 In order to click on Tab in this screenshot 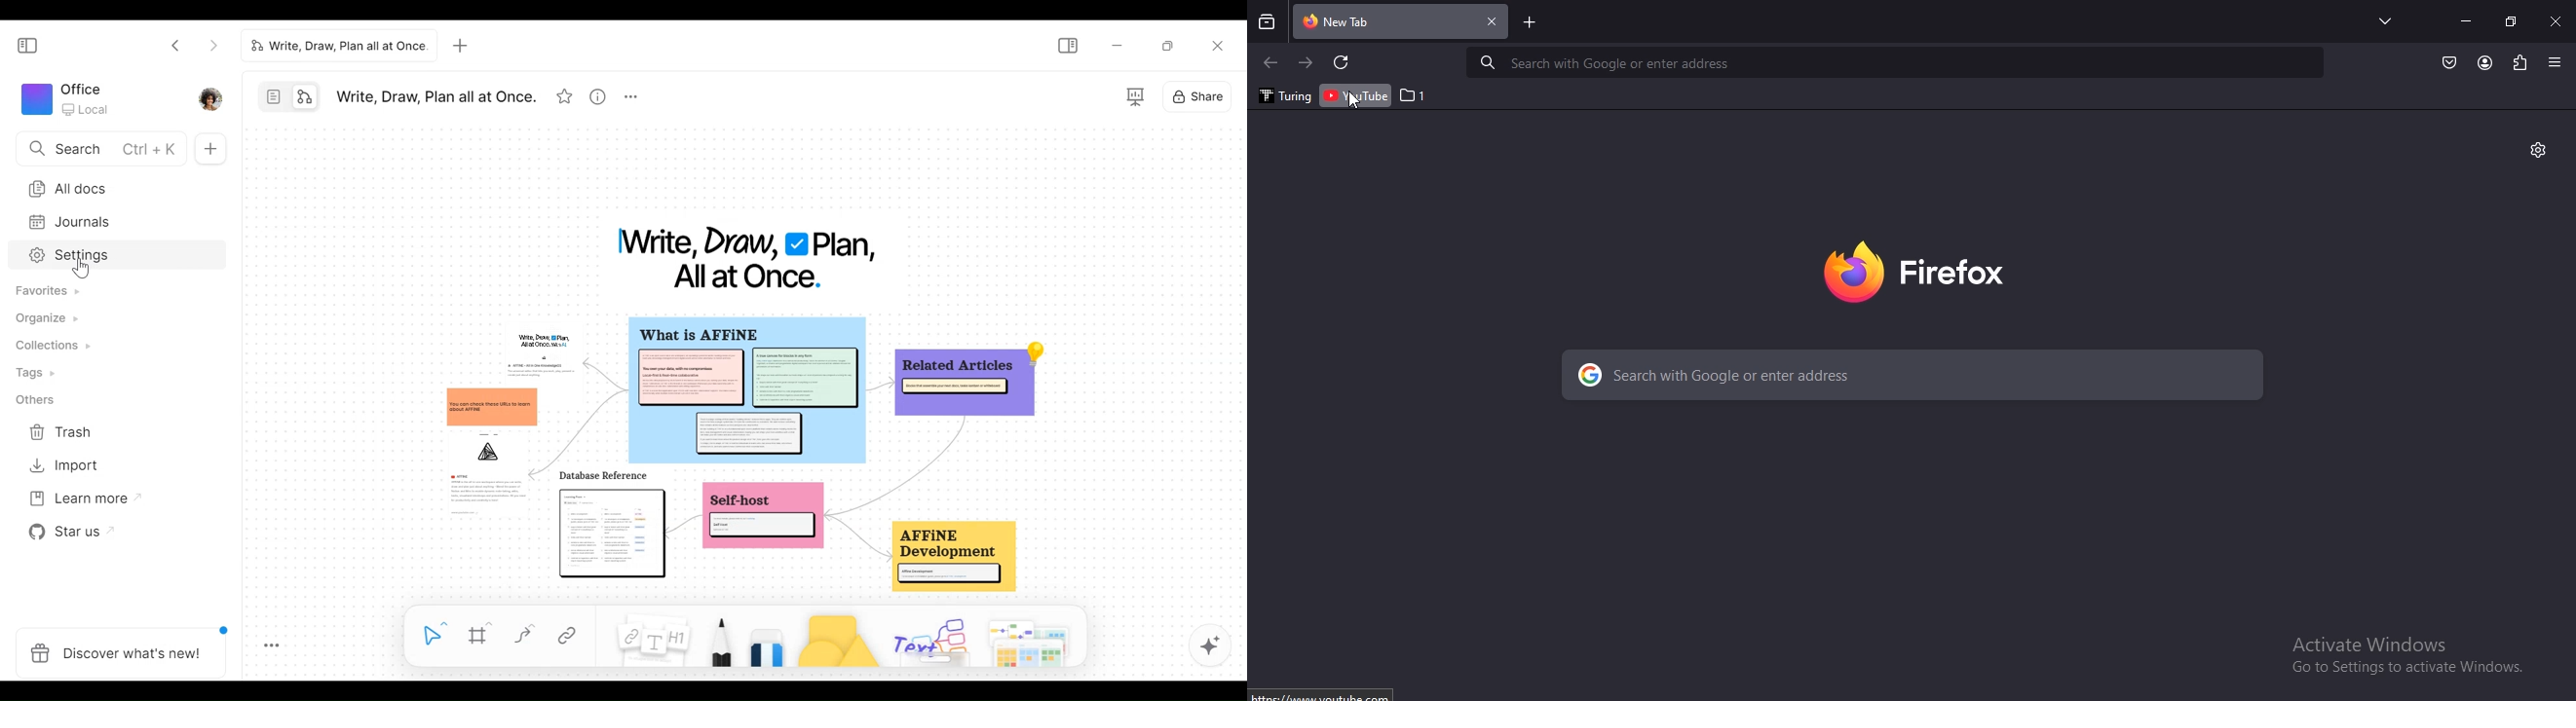, I will do `click(333, 46)`.